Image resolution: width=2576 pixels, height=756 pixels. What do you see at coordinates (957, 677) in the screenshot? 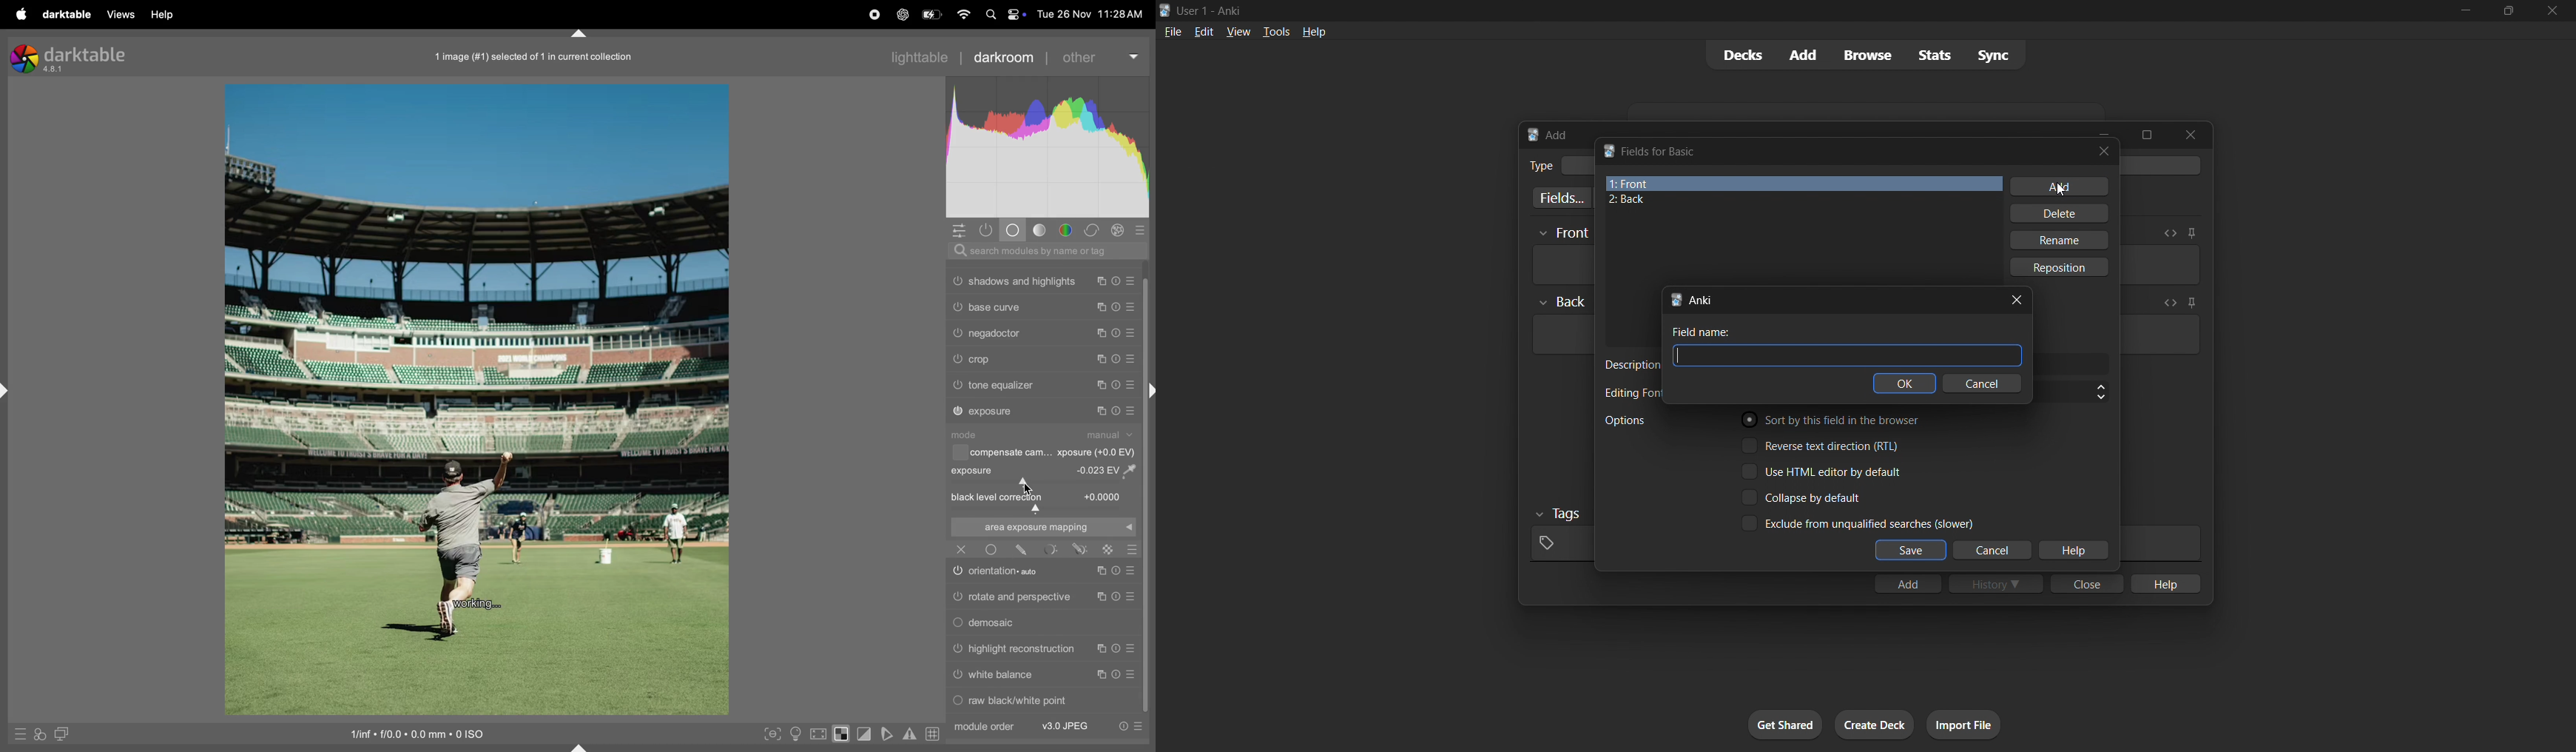
I see `Switch on or off` at bounding box center [957, 677].